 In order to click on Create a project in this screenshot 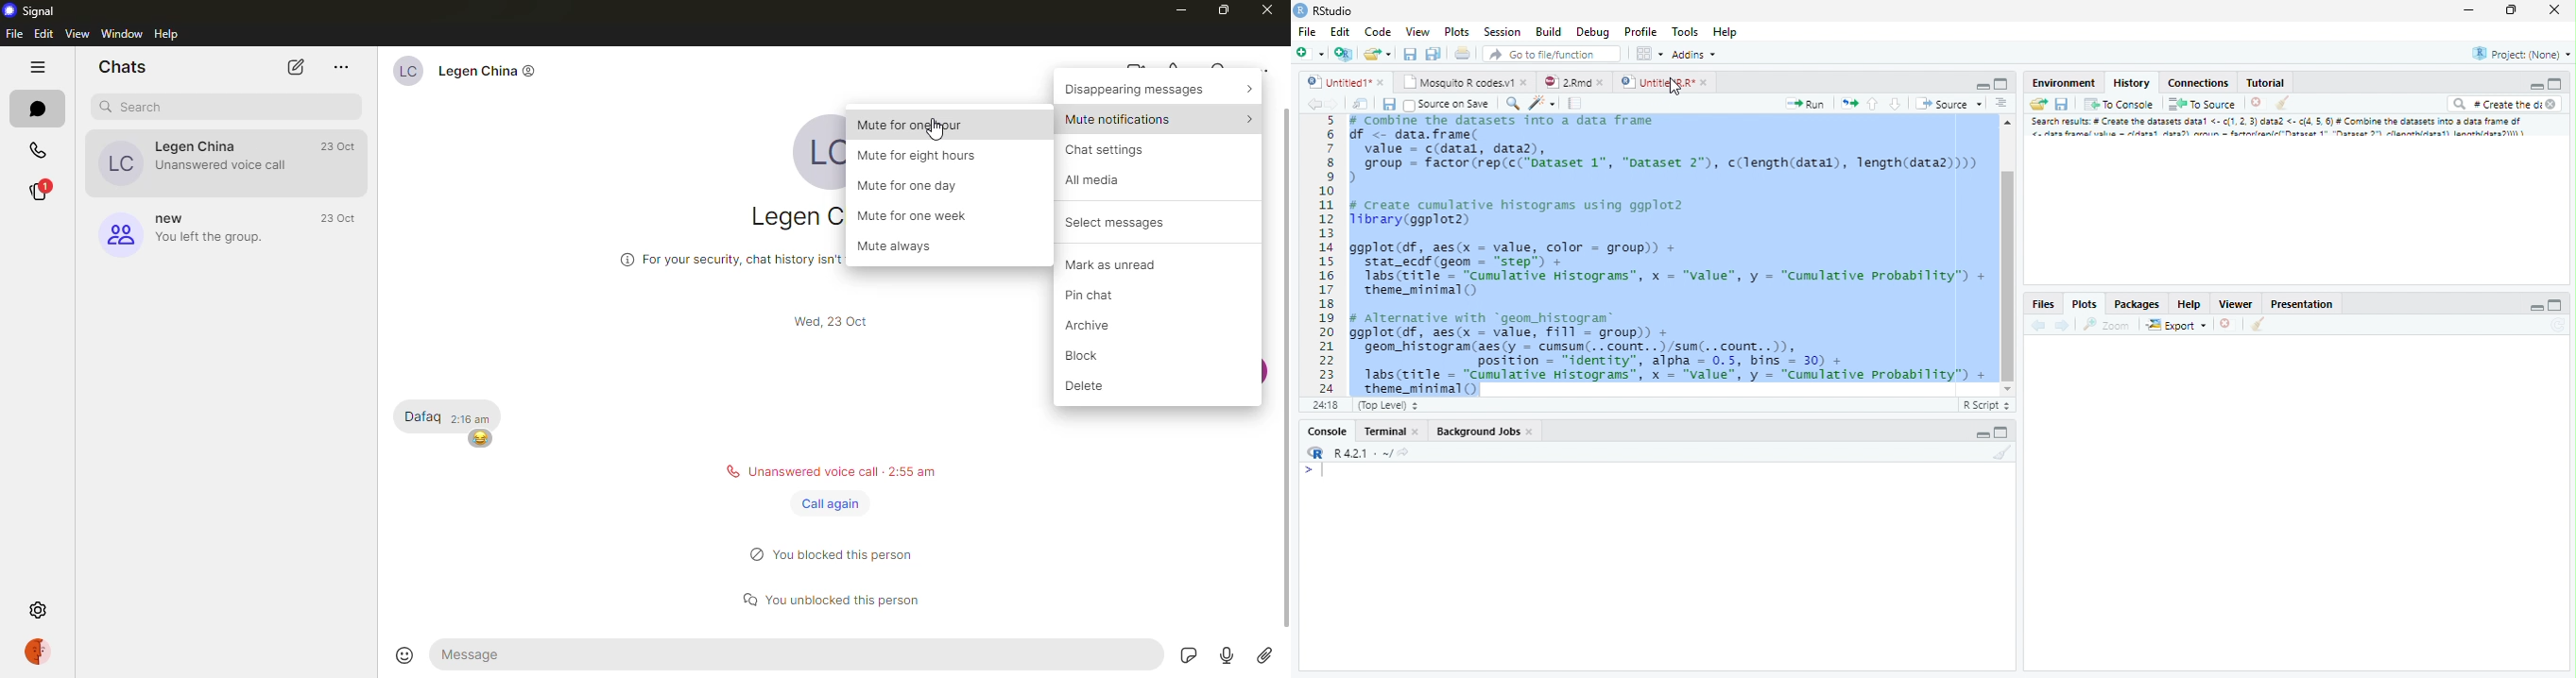, I will do `click(1344, 52)`.